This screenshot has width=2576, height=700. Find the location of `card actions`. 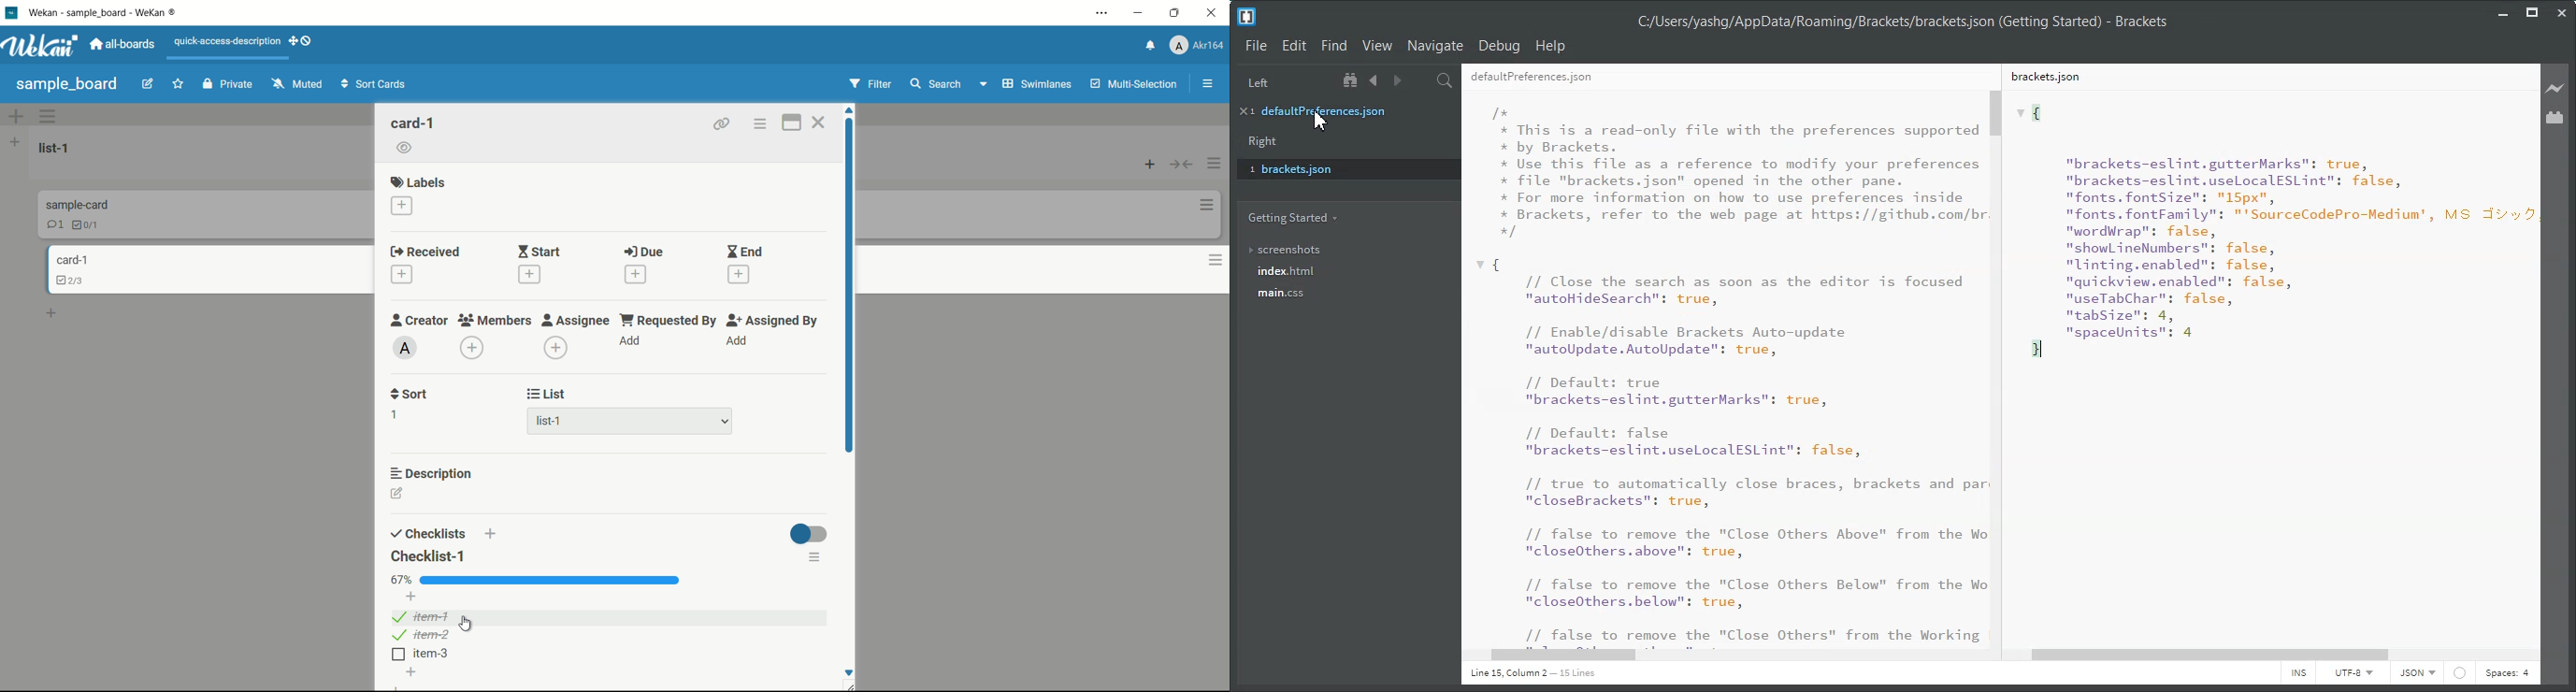

card actions is located at coordinates (760, 124).